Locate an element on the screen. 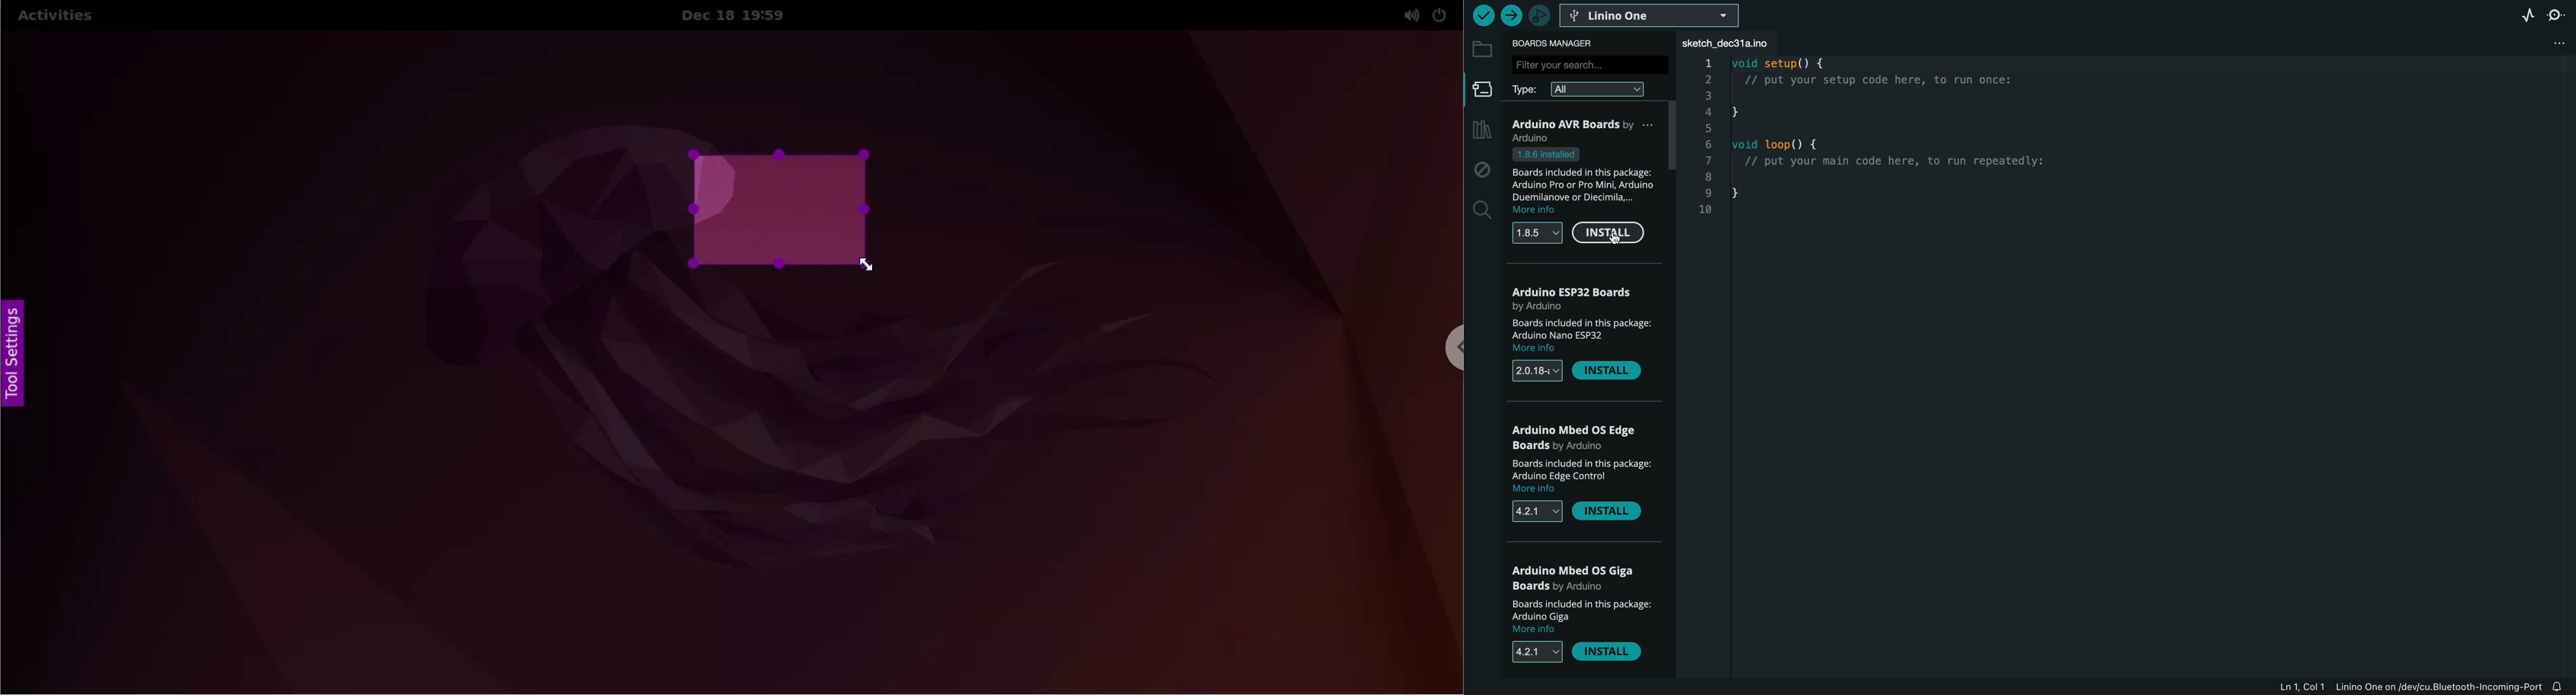 The width and height of the screenshot is (2576, 700). file setting is located at coordinates (2546, 44).